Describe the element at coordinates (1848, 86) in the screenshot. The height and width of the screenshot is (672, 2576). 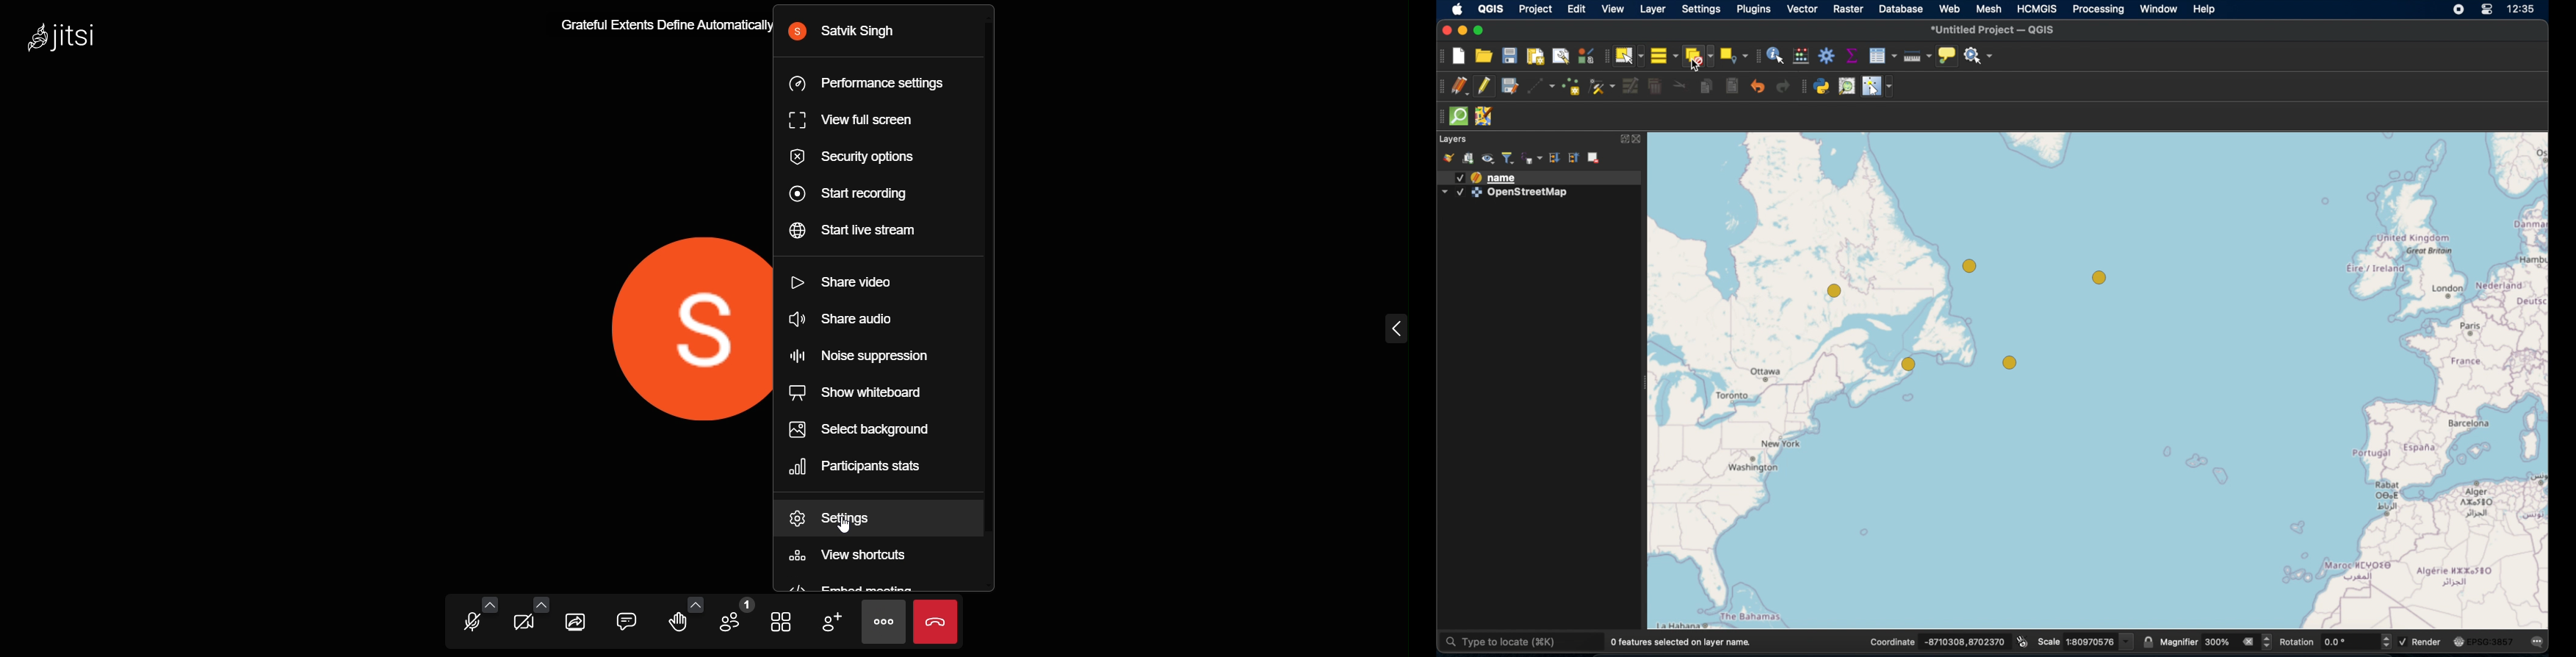
I see `osm place search` at that location.